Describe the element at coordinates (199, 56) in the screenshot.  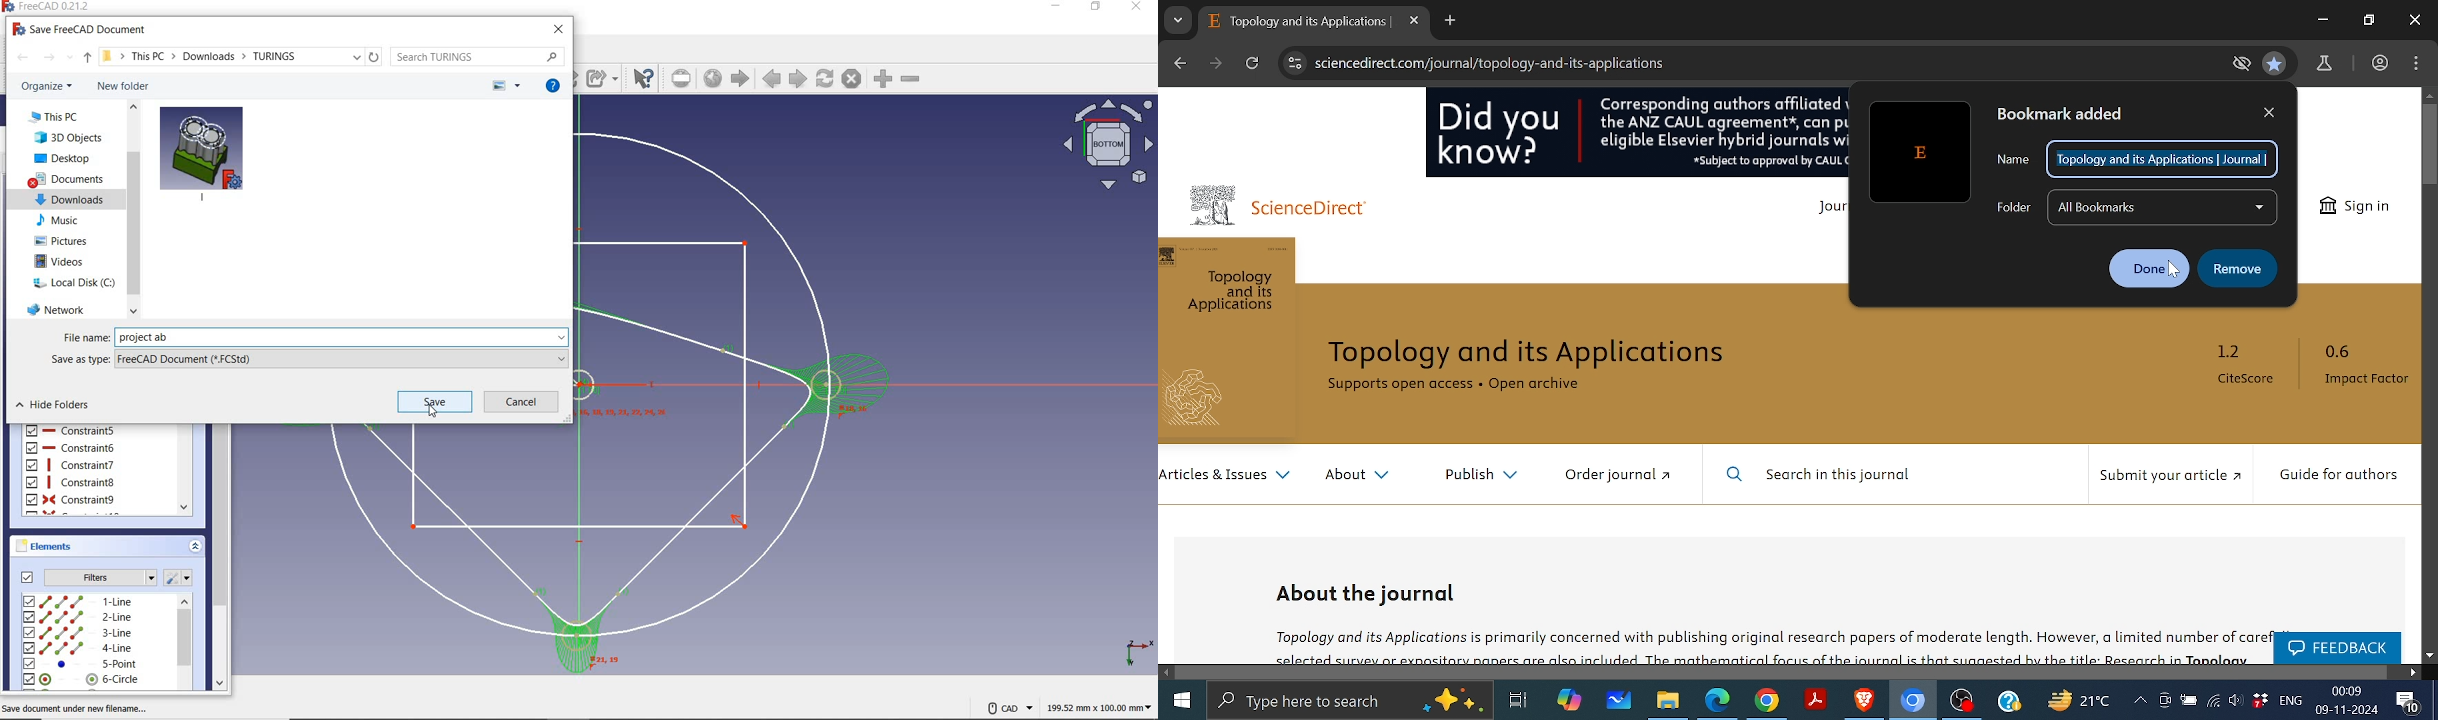
I see `file path` at that location.